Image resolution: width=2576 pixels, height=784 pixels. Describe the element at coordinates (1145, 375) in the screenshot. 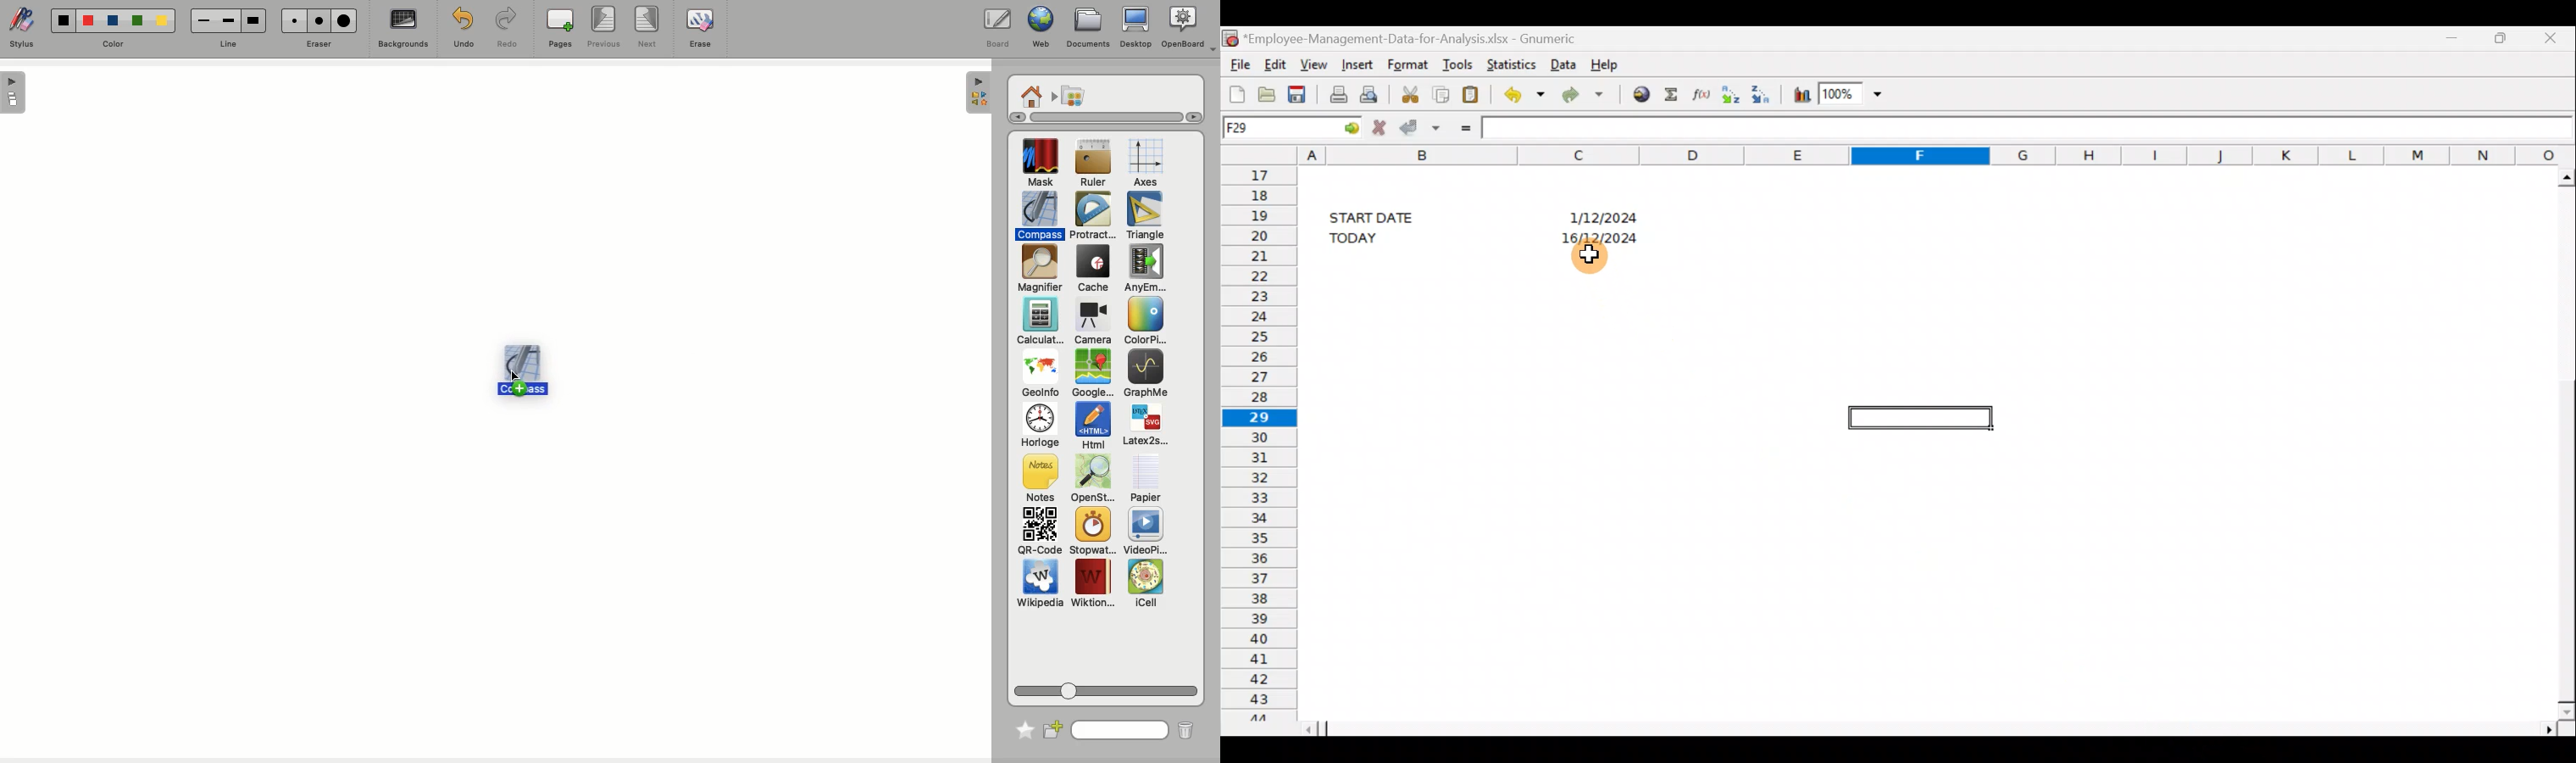

I see `GraphMe` at that location.